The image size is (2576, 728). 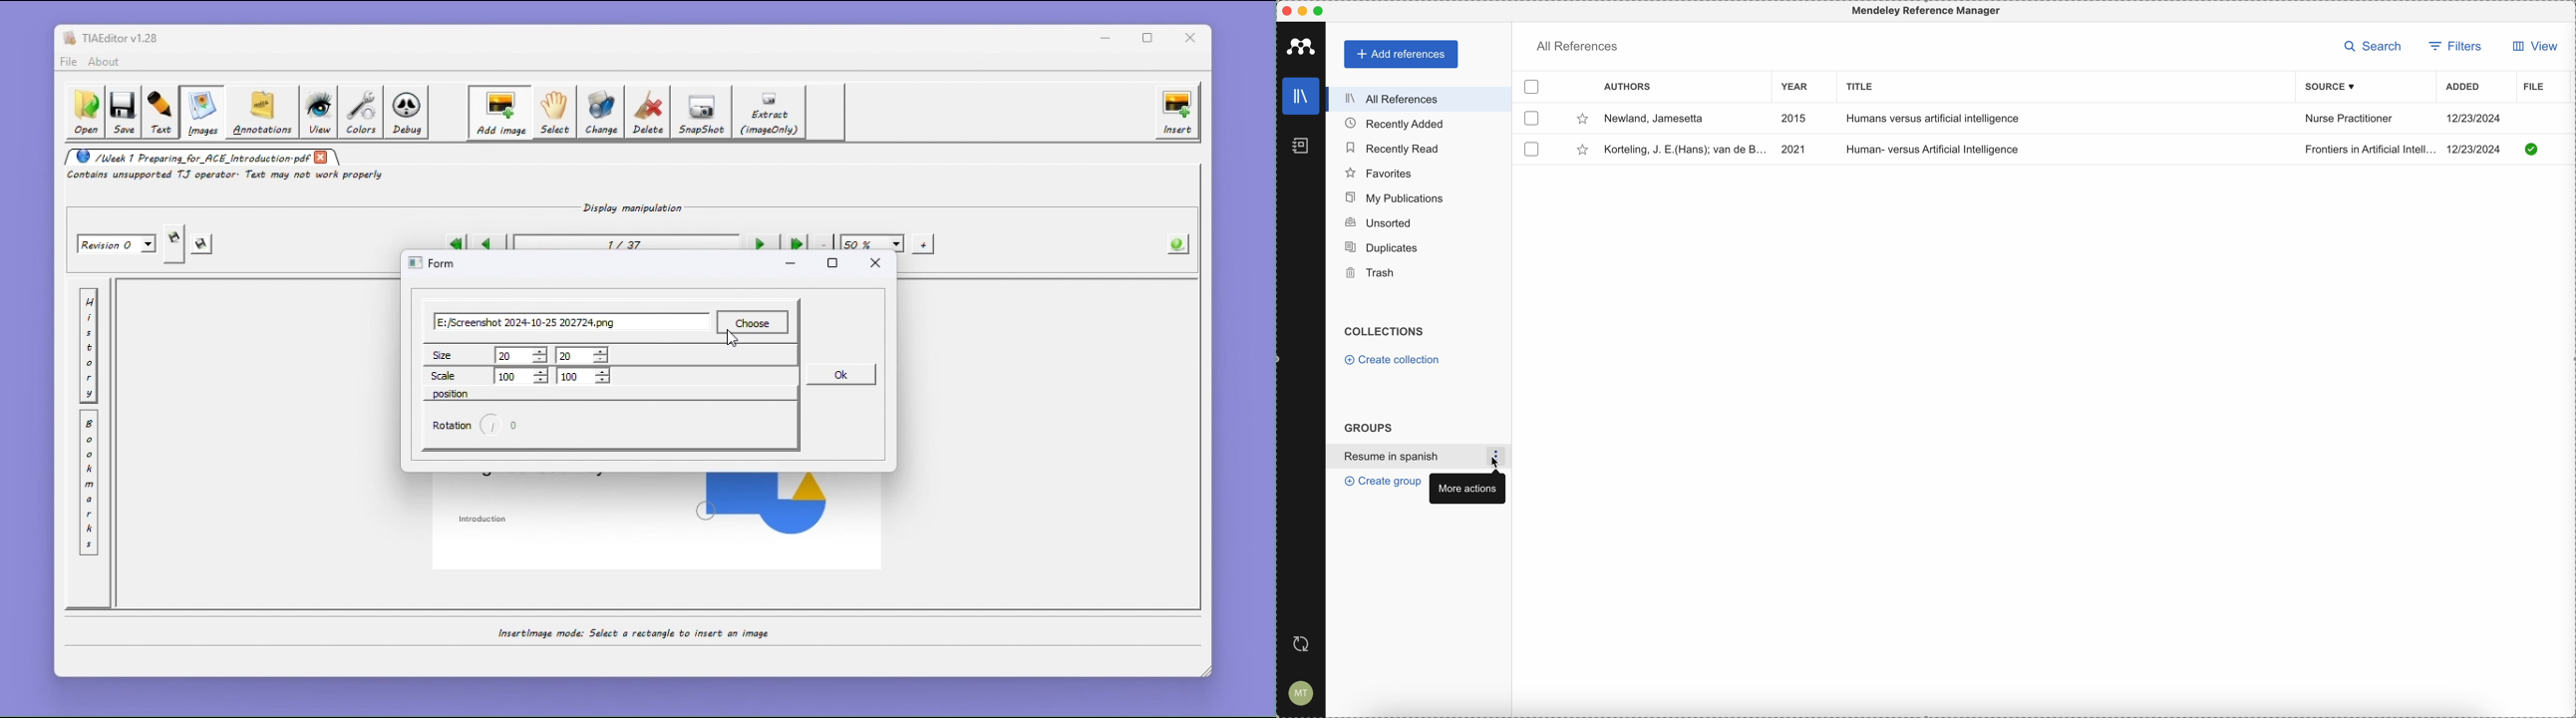 I want to click on all references, so click(x=1419, y=98).